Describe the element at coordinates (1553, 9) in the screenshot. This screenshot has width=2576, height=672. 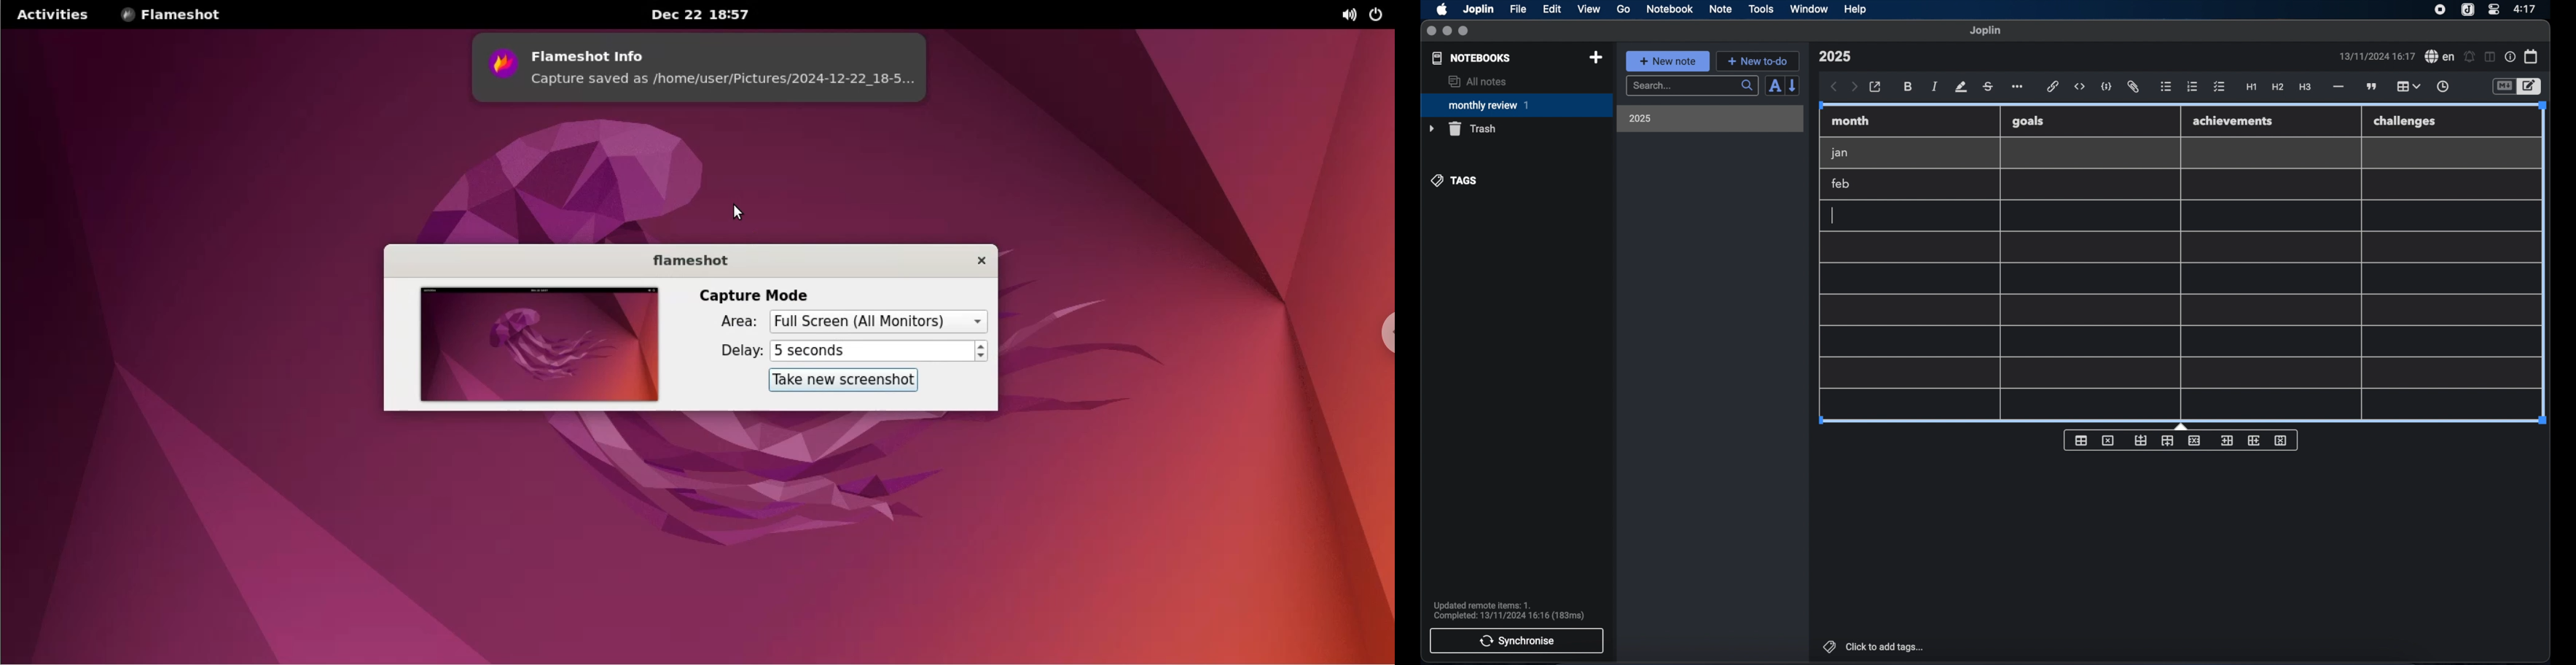
I see `edit` at that location.